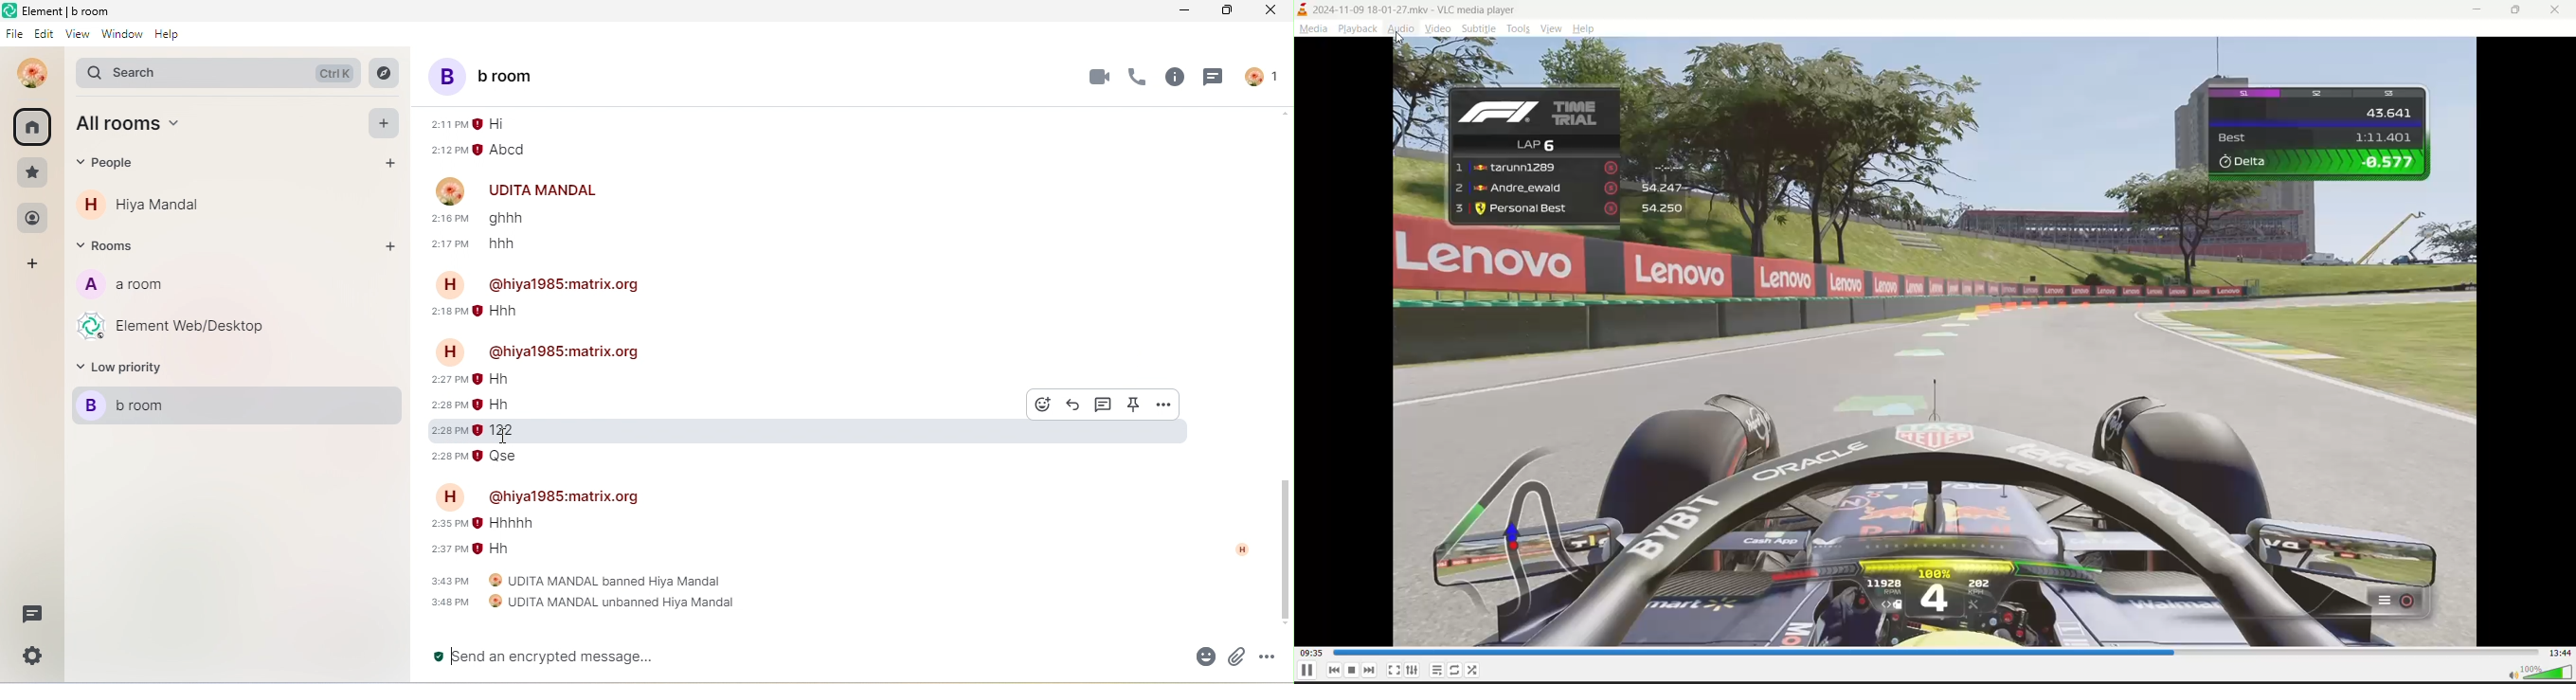  I want to click on close, so click(2560, 11).